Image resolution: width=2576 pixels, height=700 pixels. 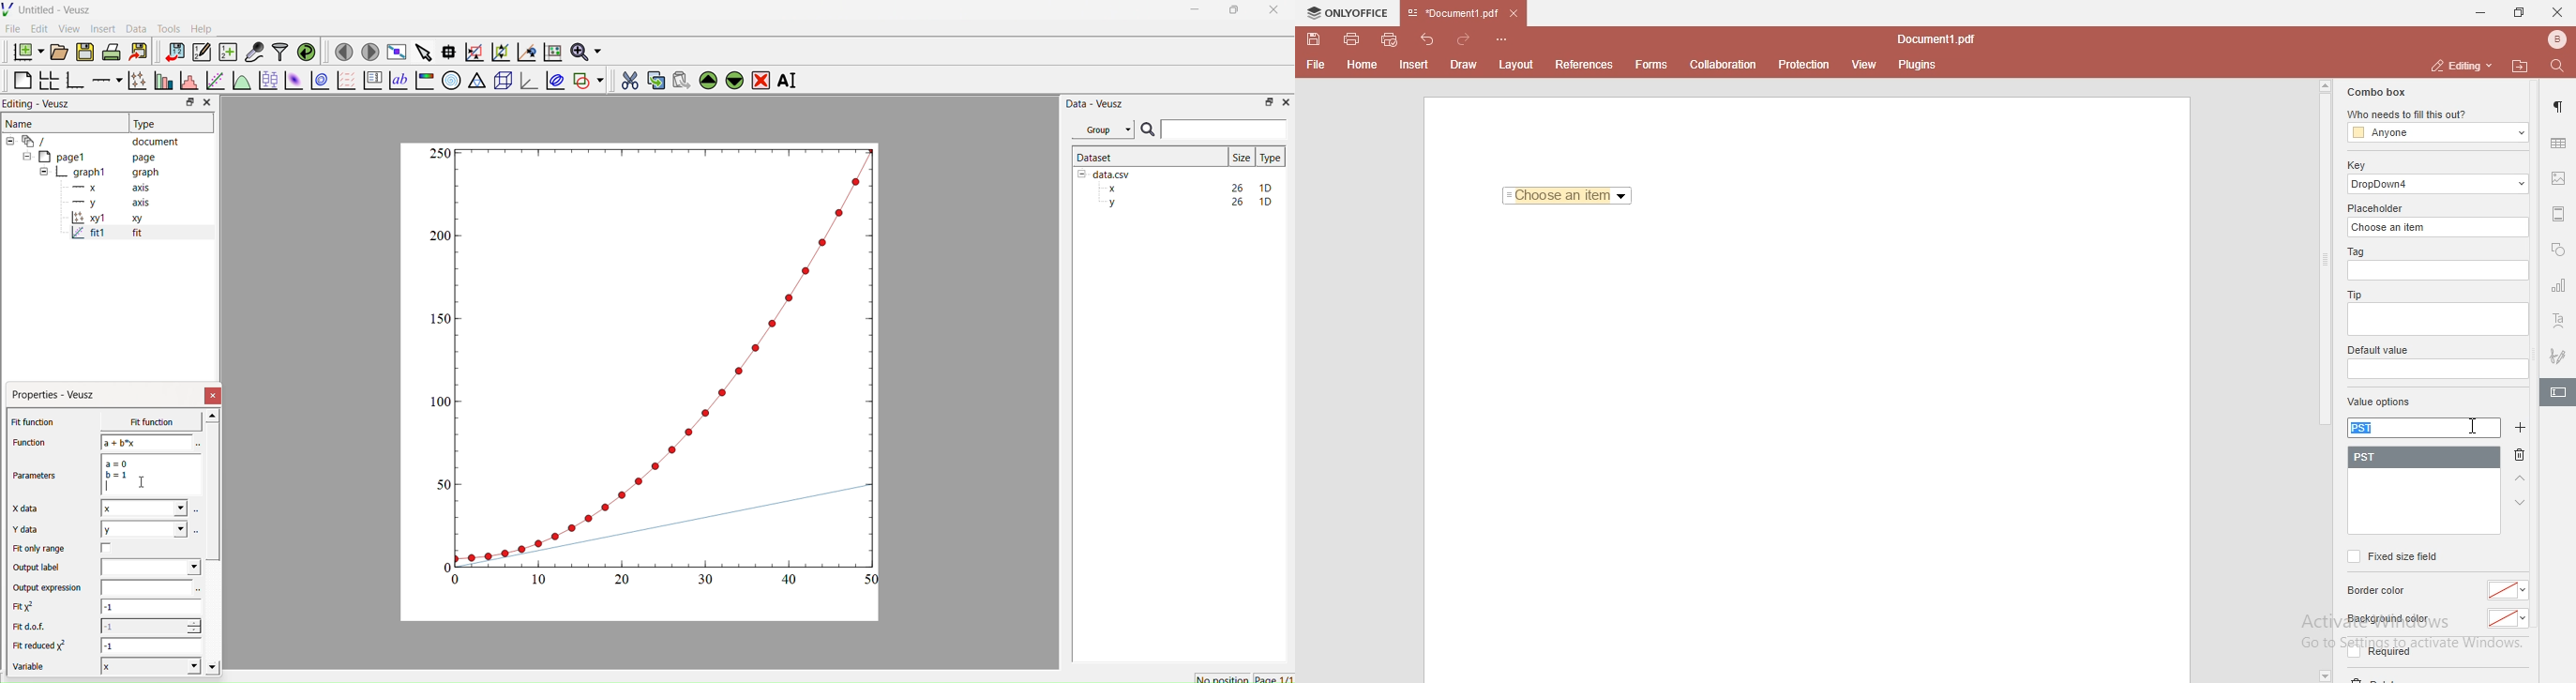 I want to click on No position Page 1/1, so click(x=1243, y=678).